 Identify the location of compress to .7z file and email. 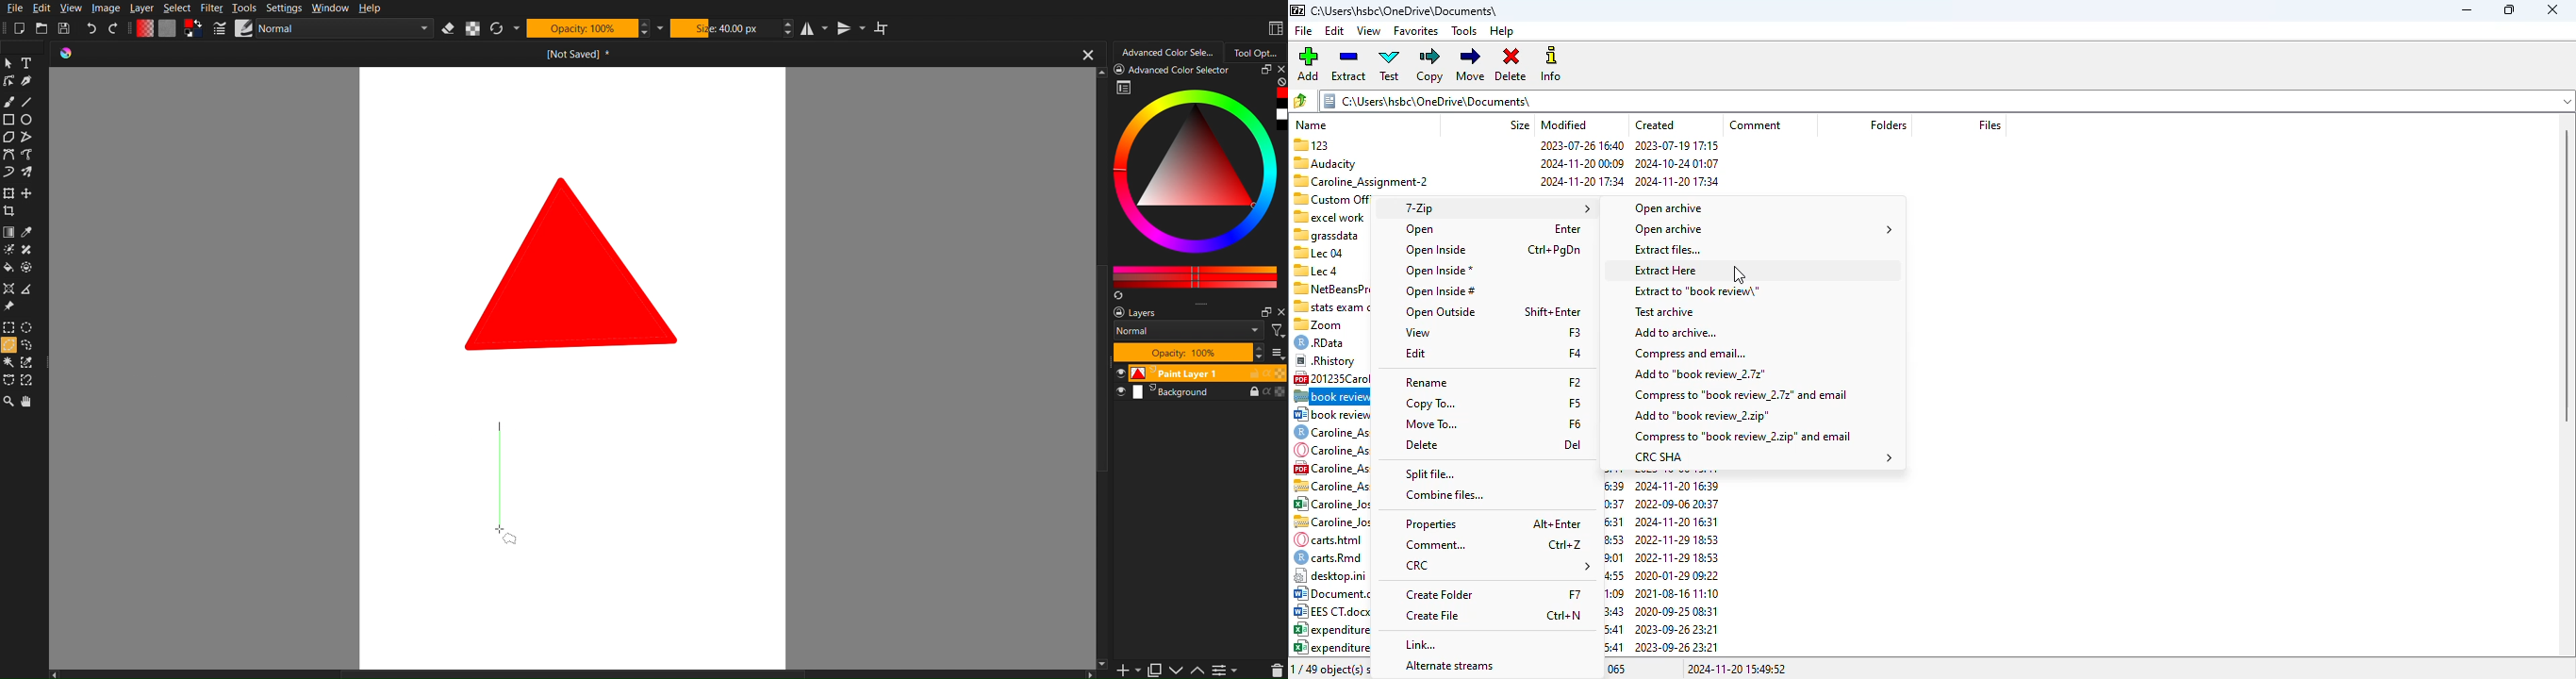
(1740, 394).